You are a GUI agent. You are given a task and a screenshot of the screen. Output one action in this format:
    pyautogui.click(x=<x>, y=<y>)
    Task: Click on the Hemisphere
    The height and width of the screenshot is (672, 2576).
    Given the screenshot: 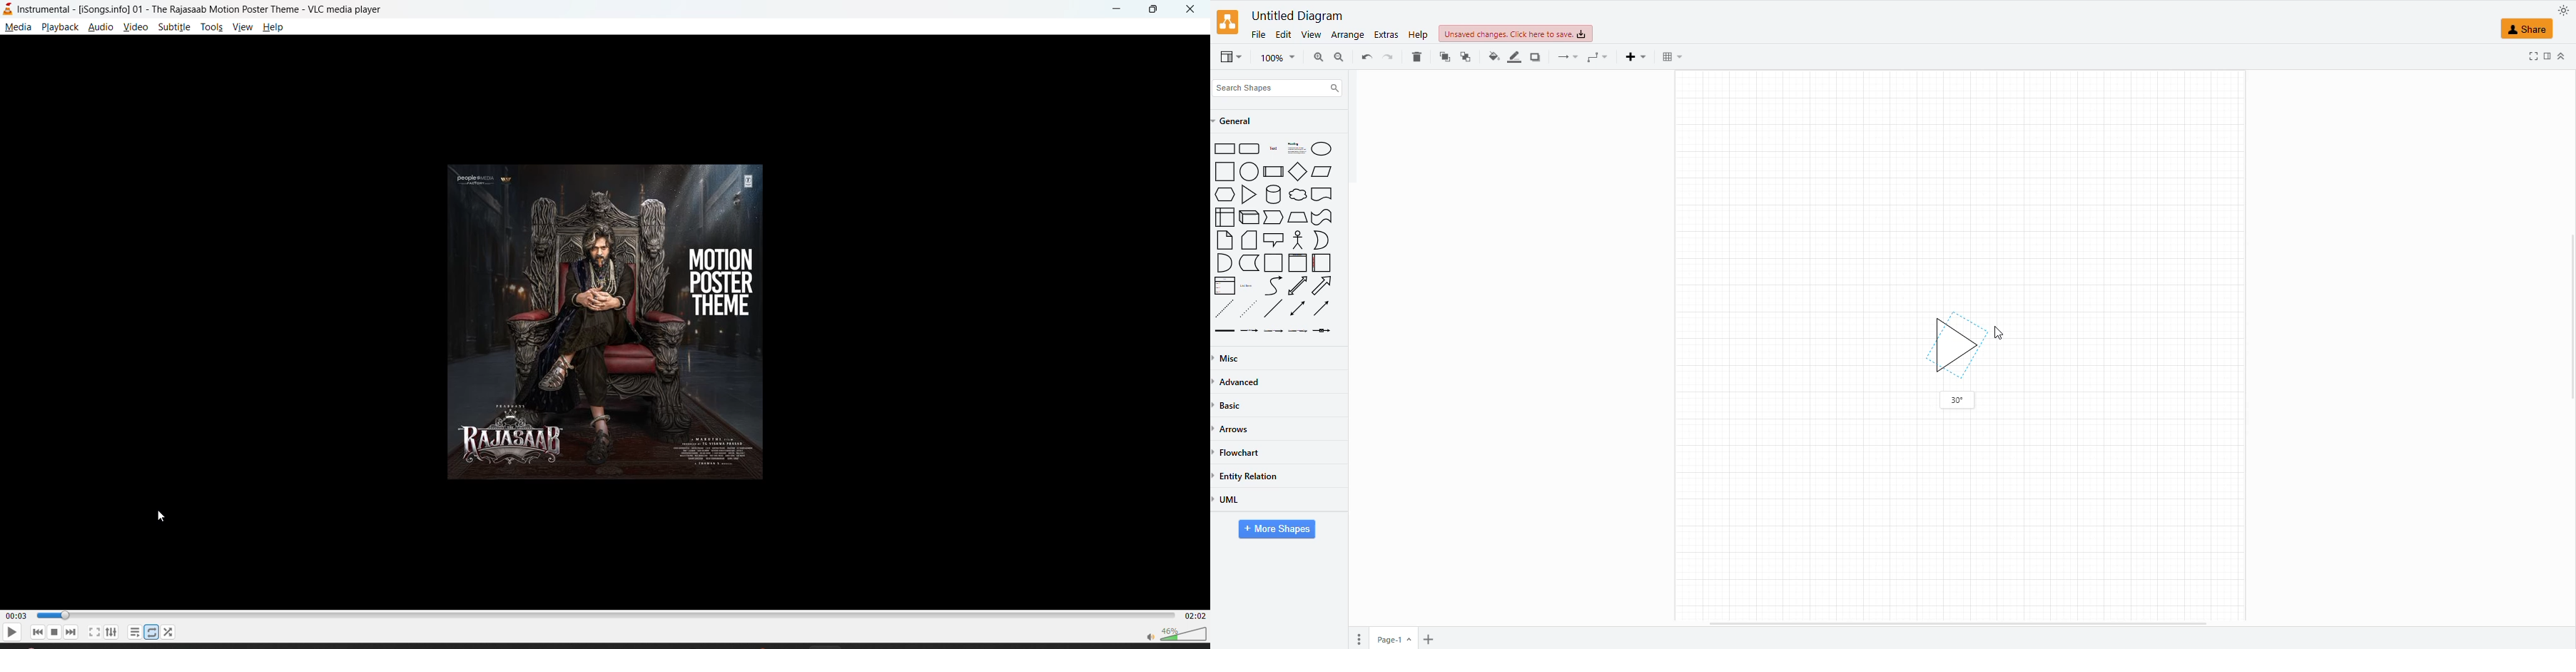 What is the action you would take?
    pyautogui.click(x=1223, y=262)
    